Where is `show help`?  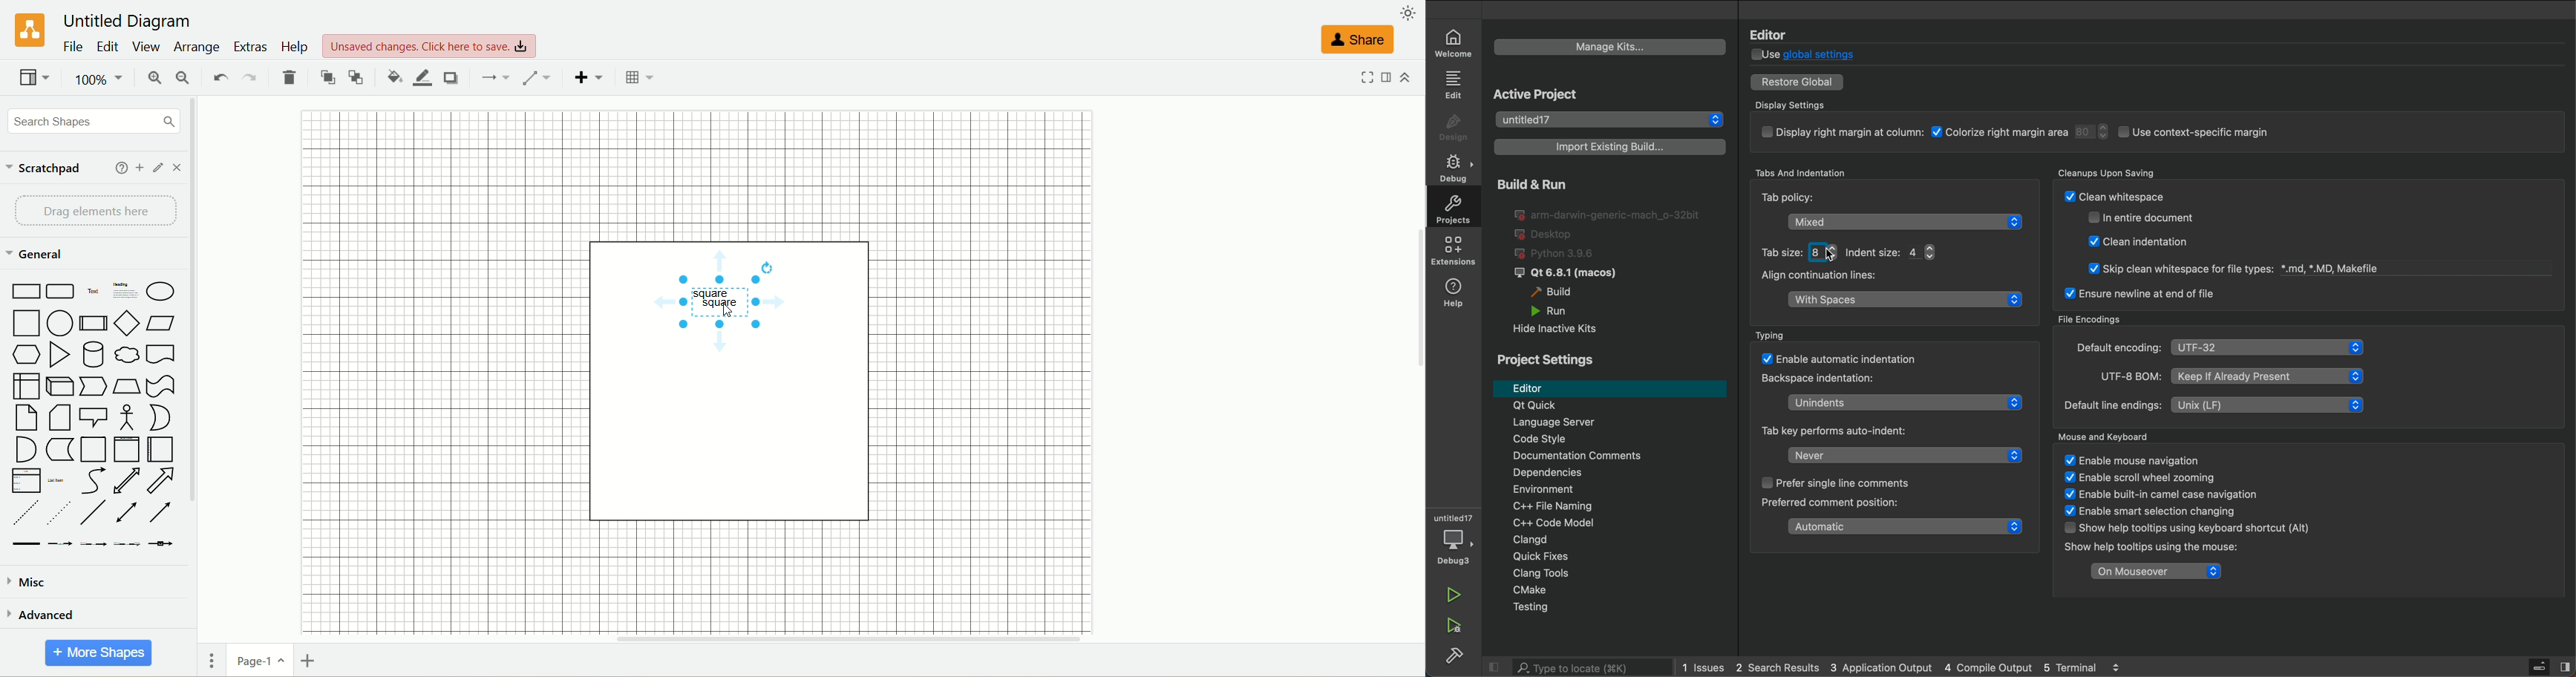
show help is located at coordinates (2183, 528).